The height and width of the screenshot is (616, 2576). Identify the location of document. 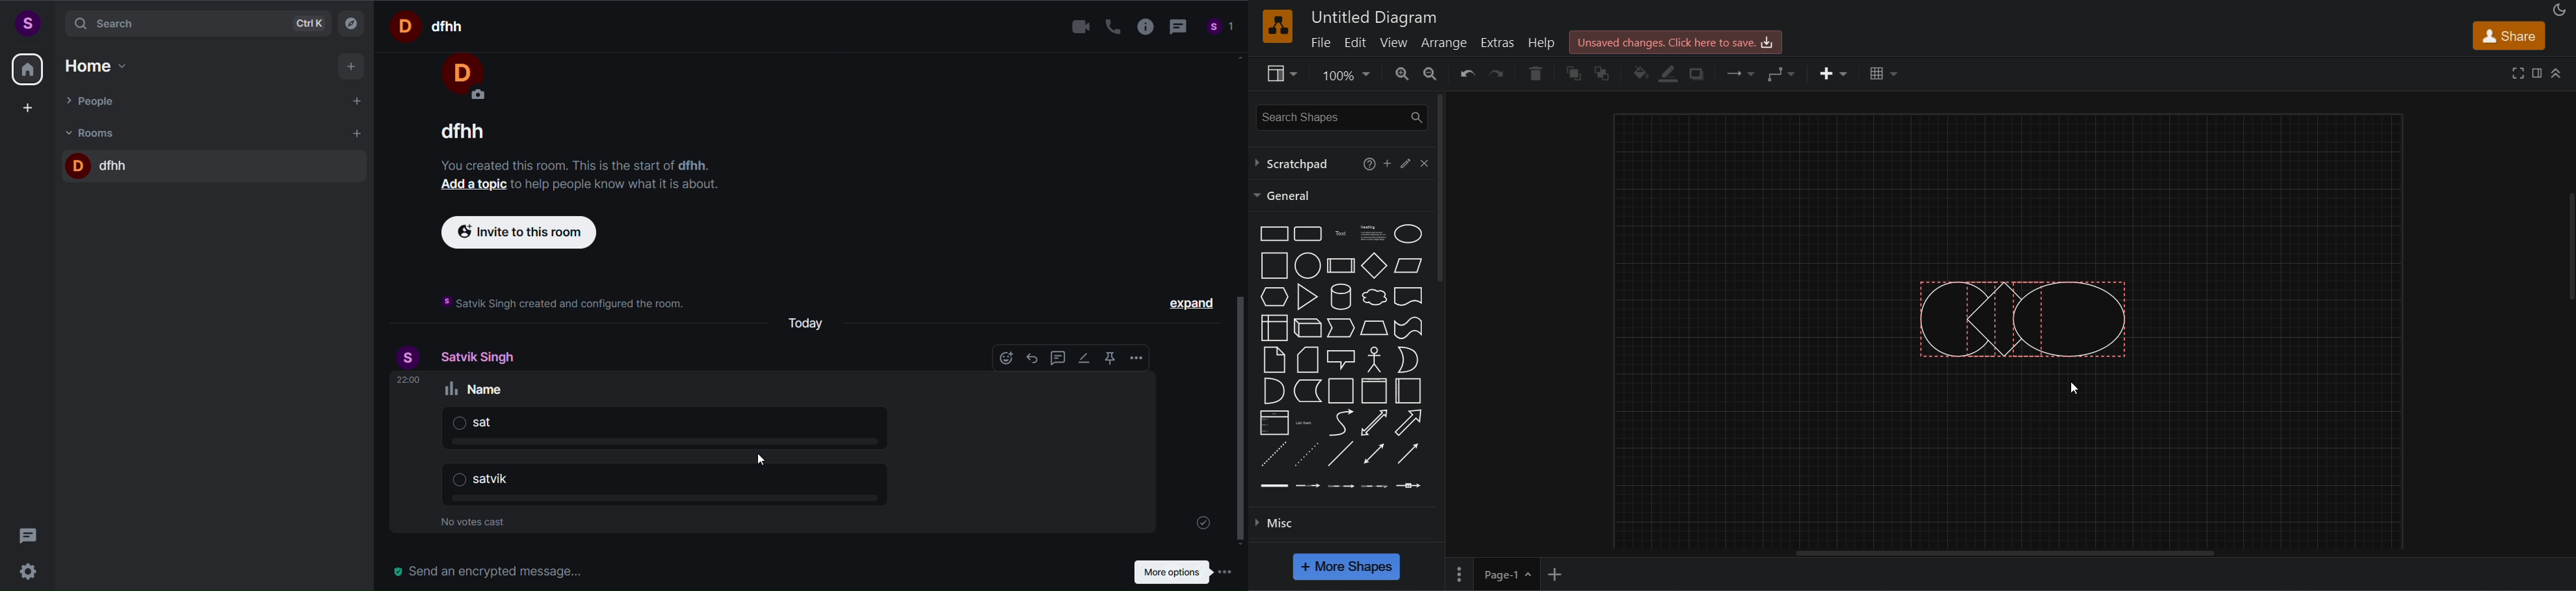
(1409, 296).